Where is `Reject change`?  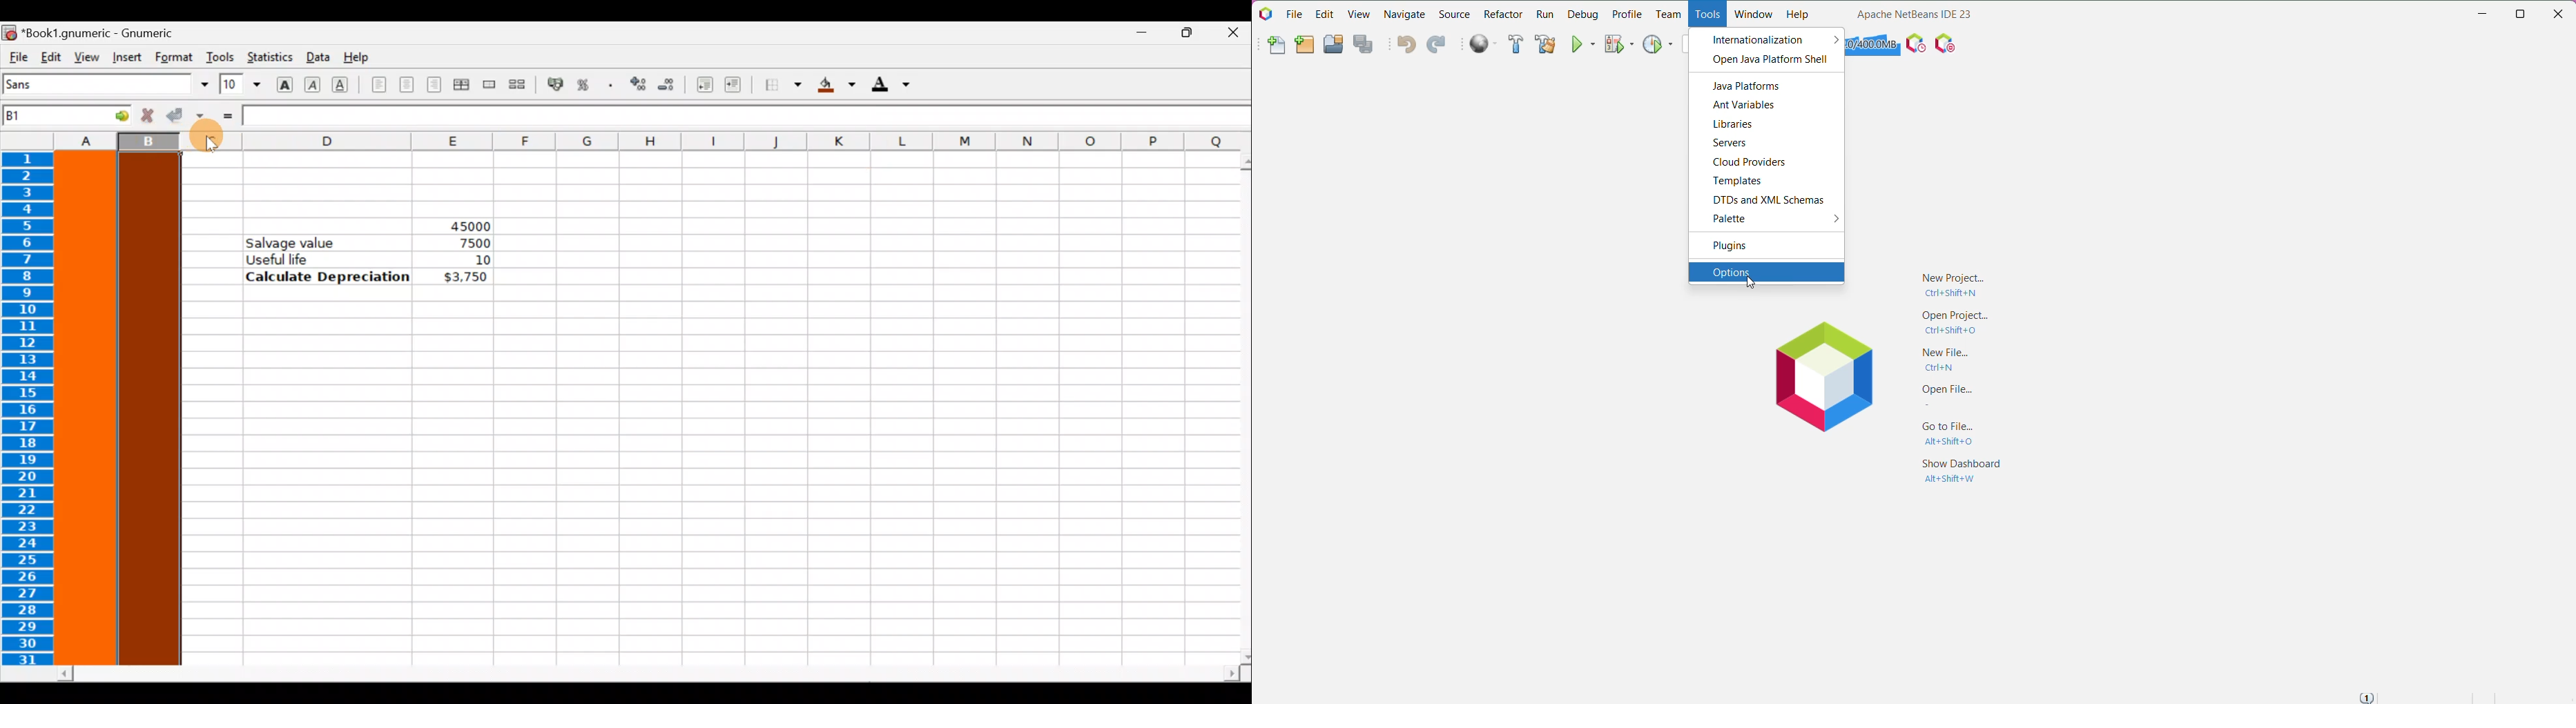
Reject change is located at coordinates (143, 116).